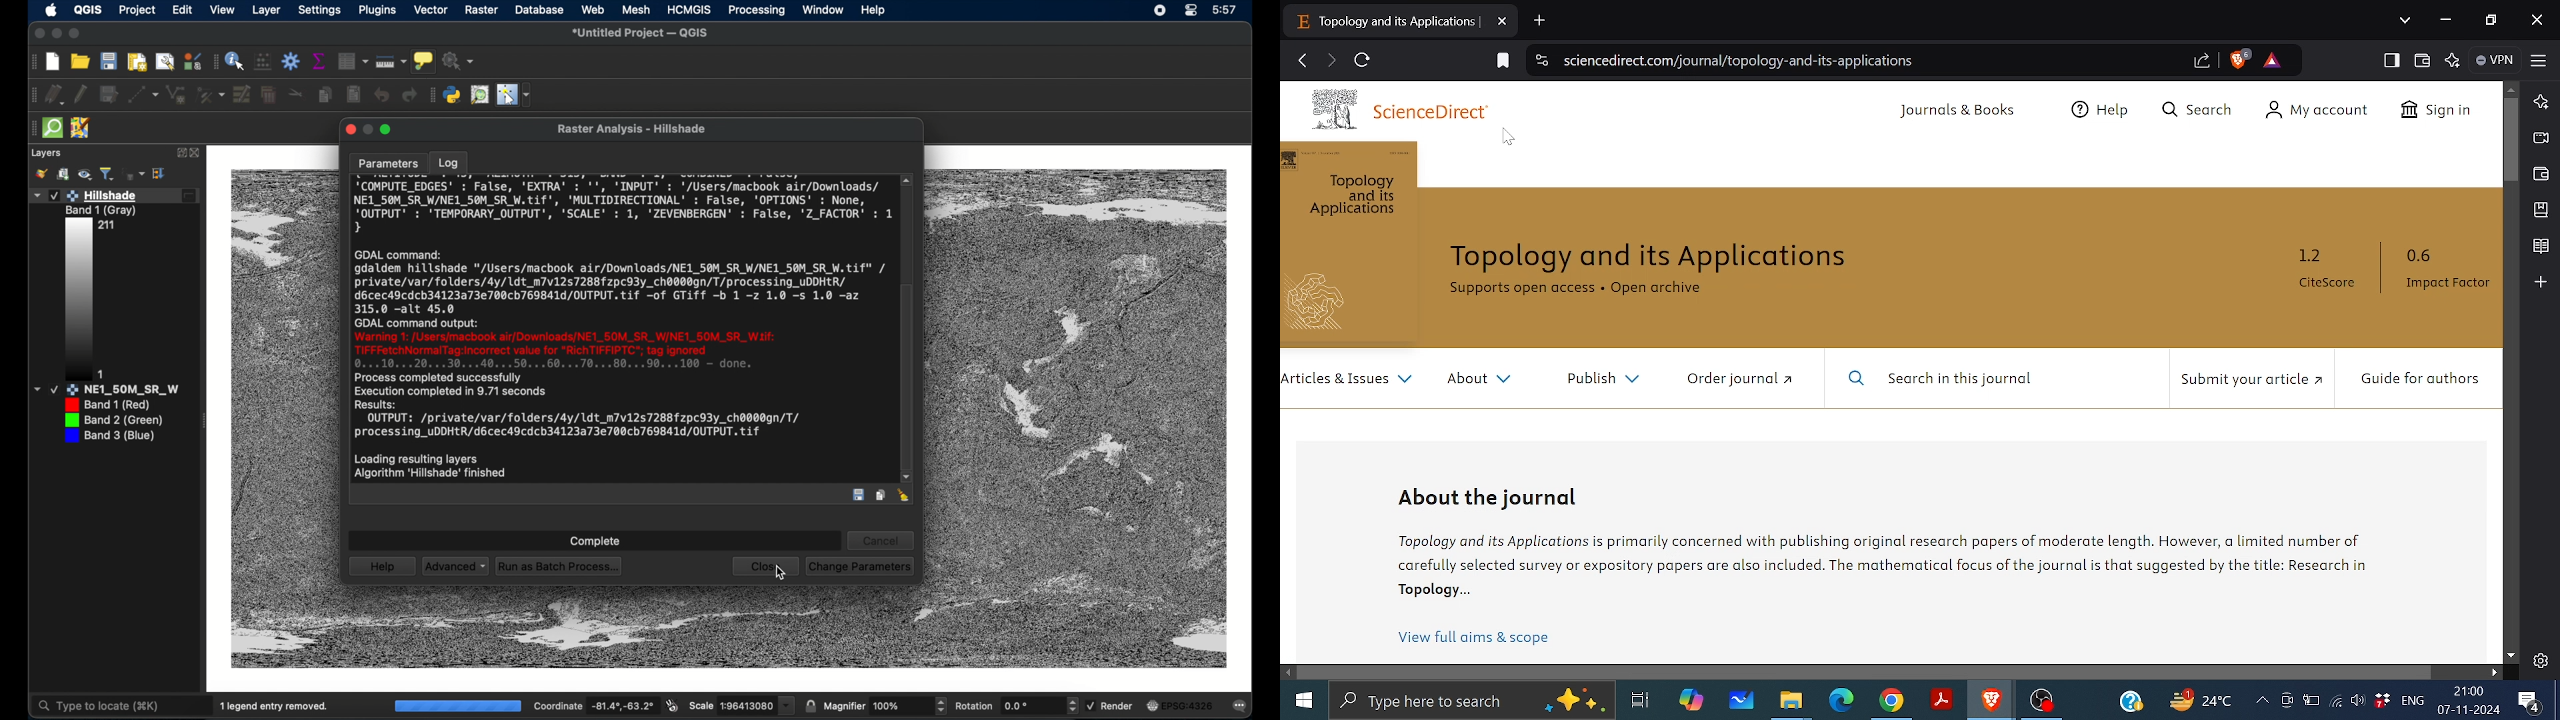 The height and width of the screenshot is (728, 2576). What do you see at coordinates (1444, 110) in the screenshot?
I see ` ScienceDirect’` at bounding box center [1444, 110].